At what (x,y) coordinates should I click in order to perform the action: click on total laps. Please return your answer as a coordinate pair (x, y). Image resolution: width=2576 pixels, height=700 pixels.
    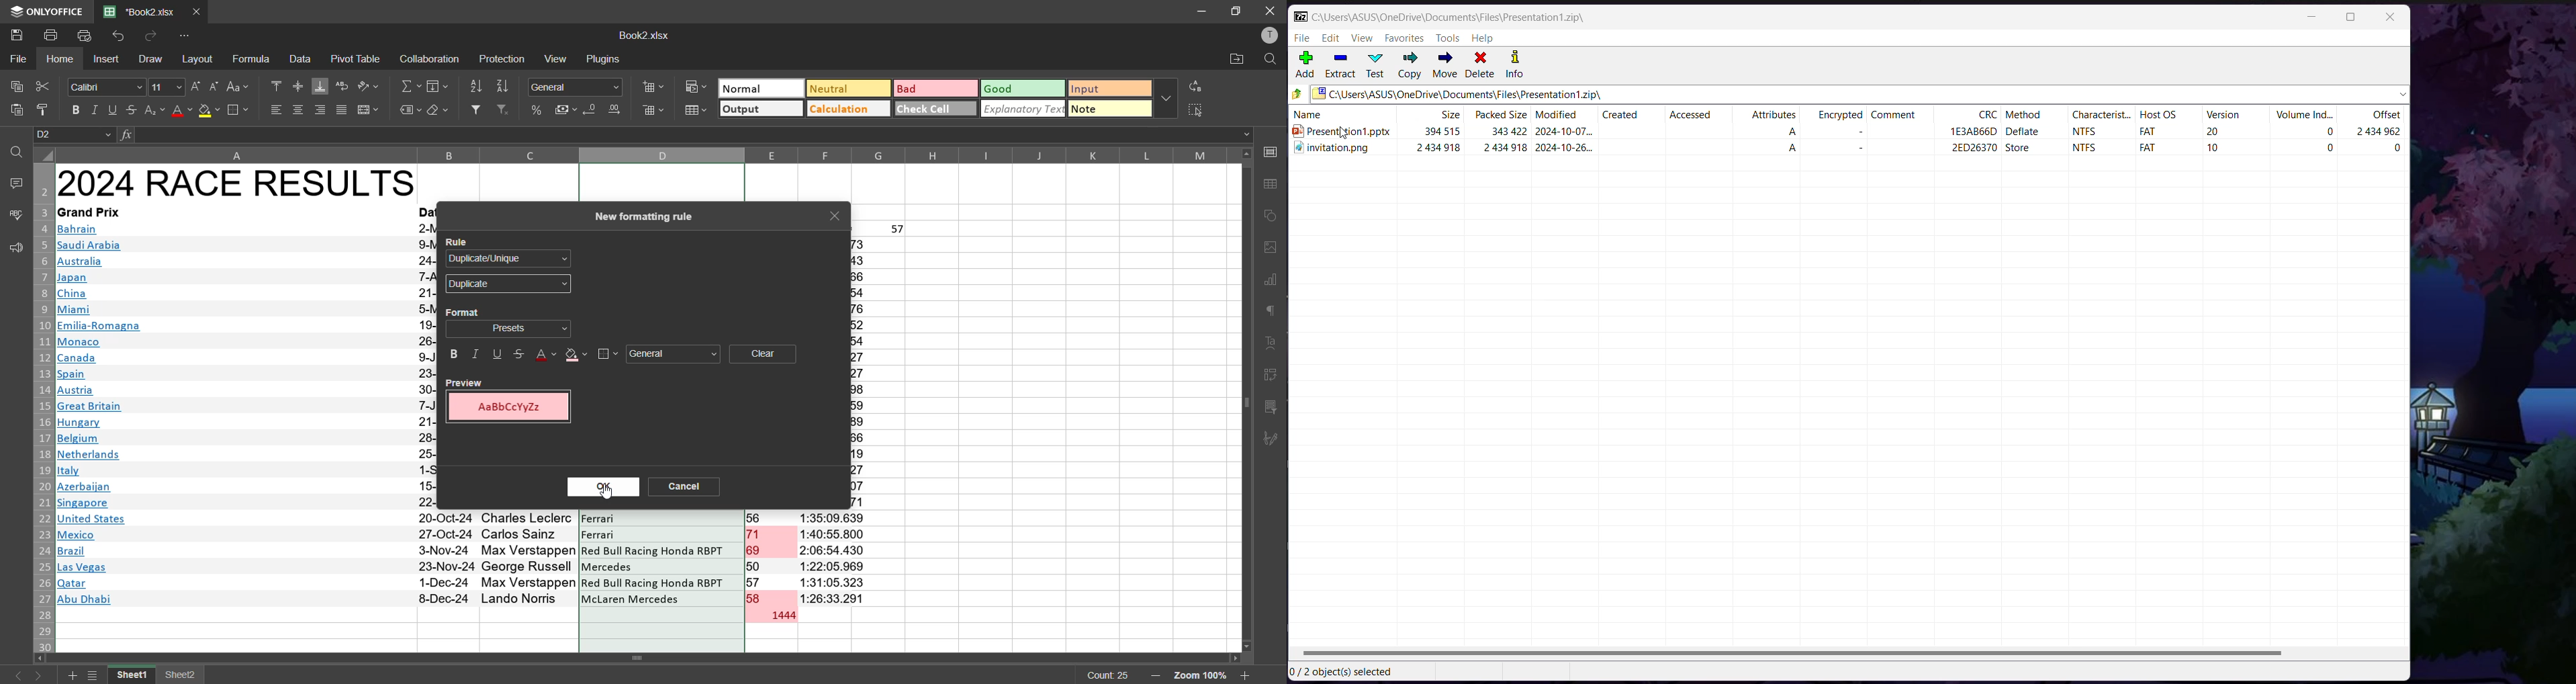
    Looking at the image, I should click on (781, 616).